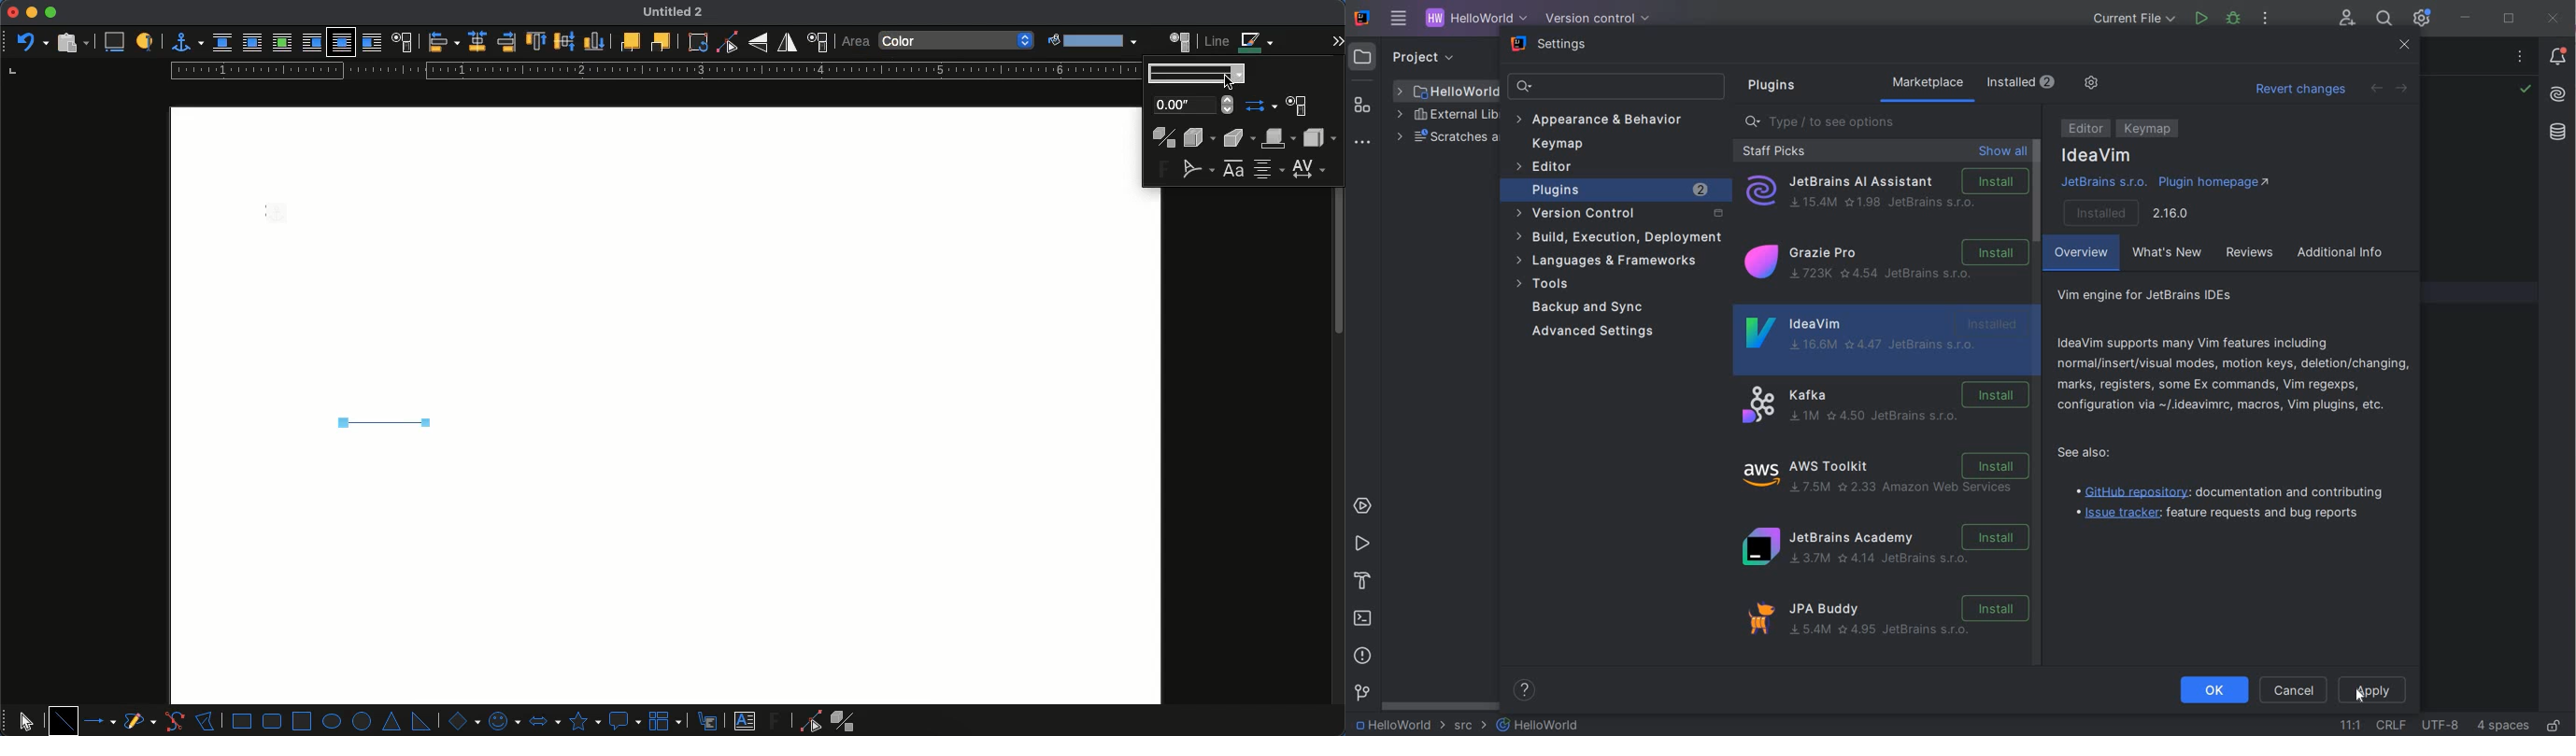 The width and height of the screenshot is (2576, 756). What do you see at coordinates (1195, 69) in the screenshot?
I see `line style` at bounding box center [1195, 69].